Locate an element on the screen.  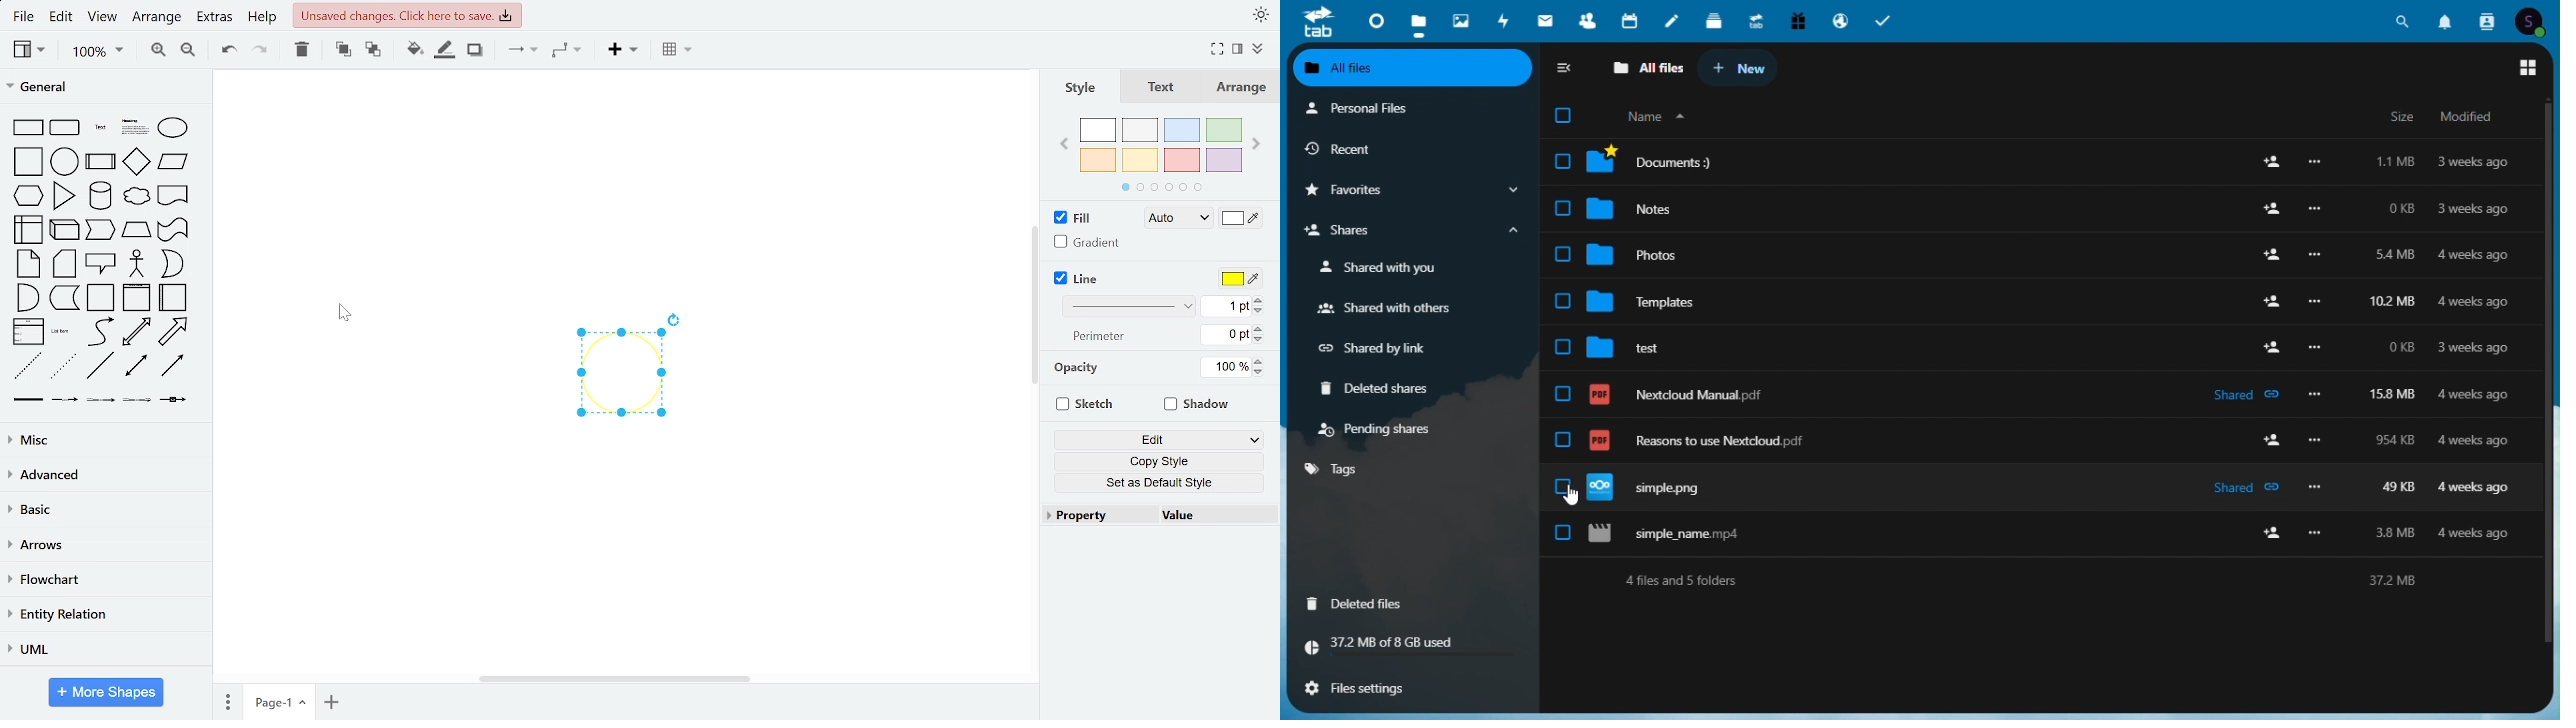
photos is located at coordinates (1459, 17).